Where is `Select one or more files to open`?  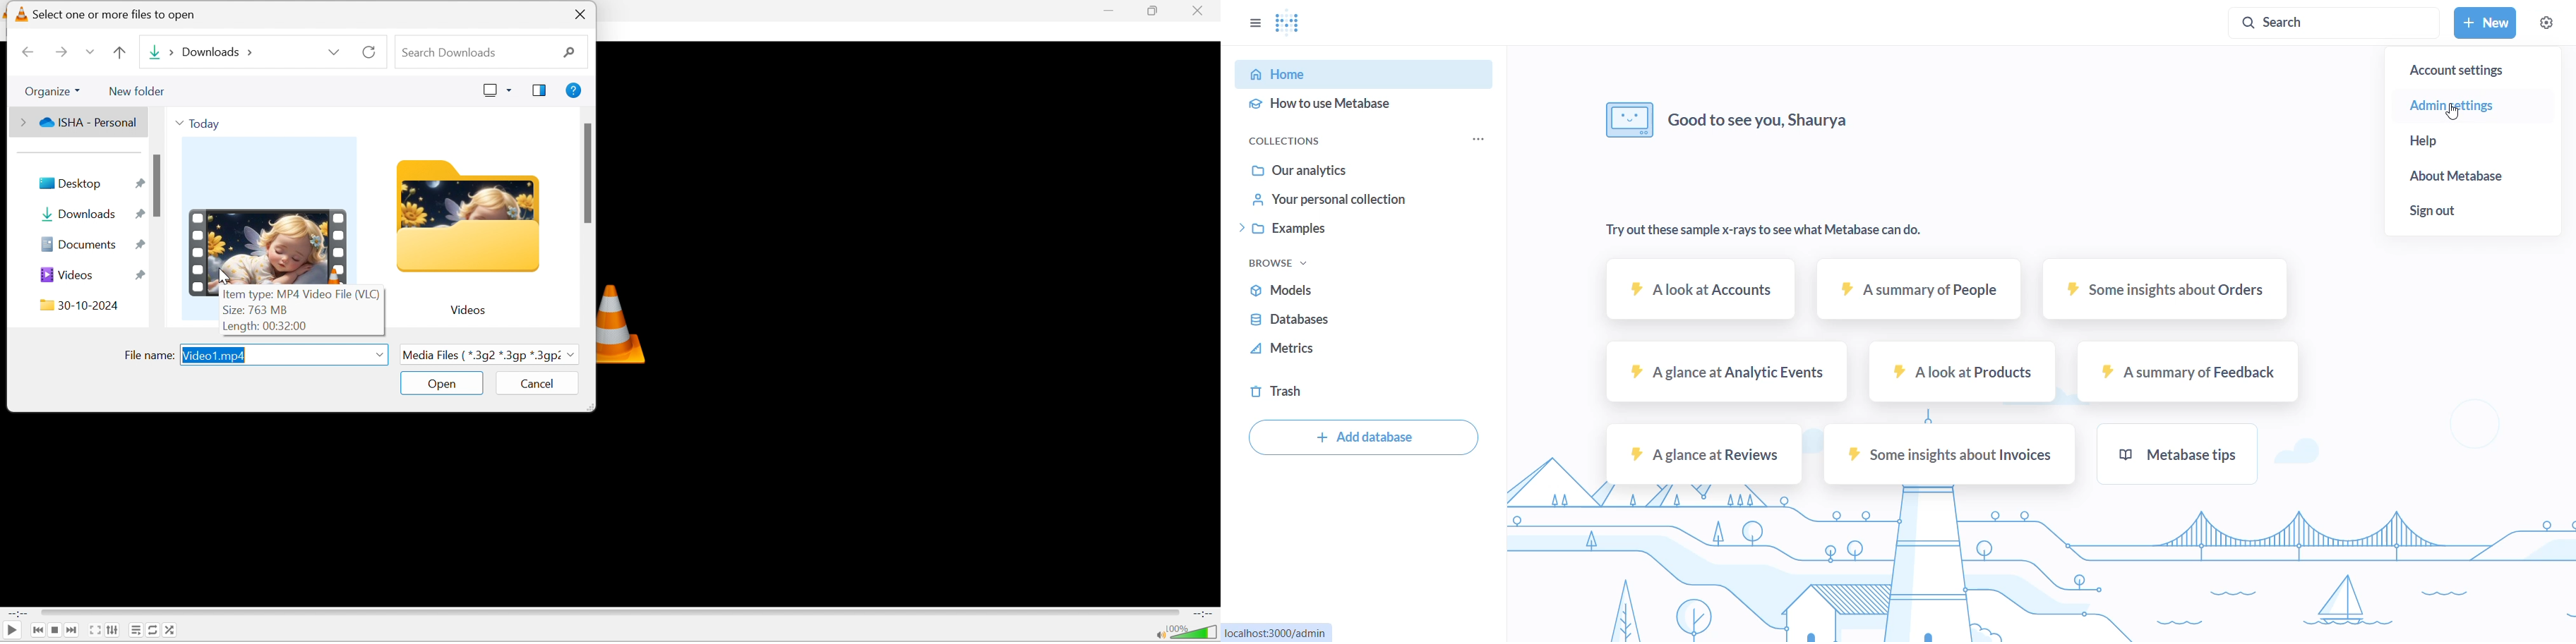 Select one or more files to open is located at coordinates (119, 15).